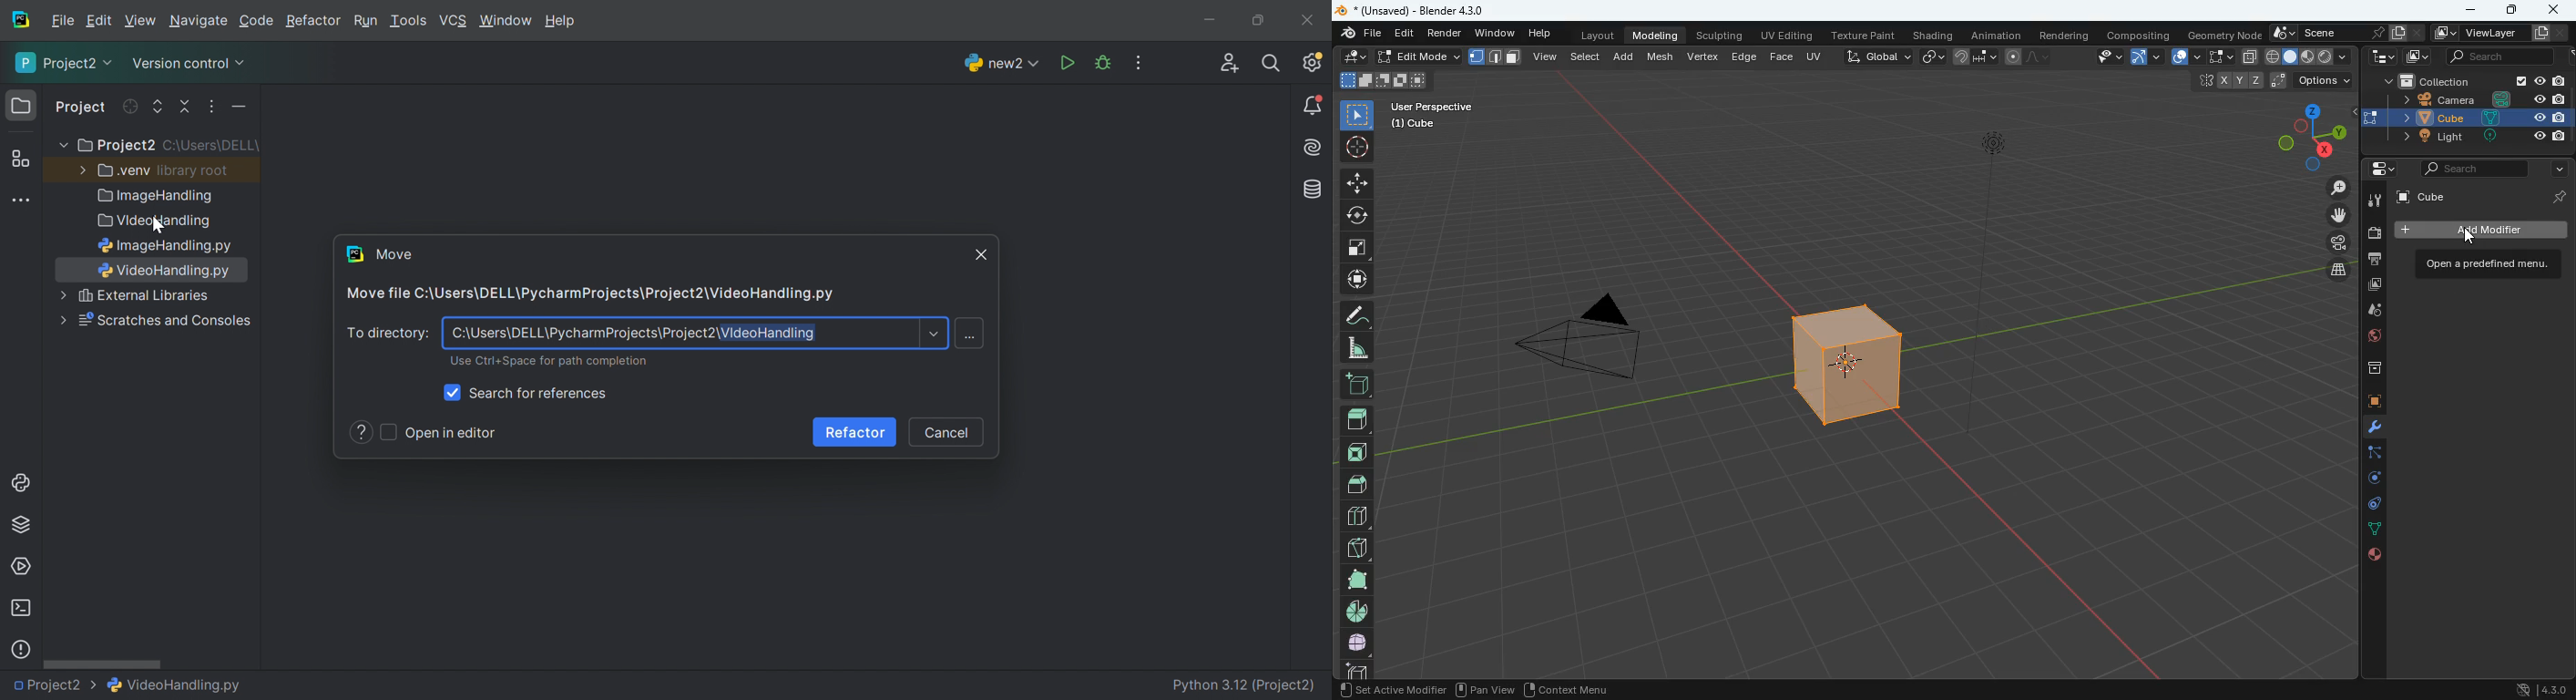  What do you see at coordinates (23, 483) in the screenshot?
I see `Python console` at bounding box center [23, 483].